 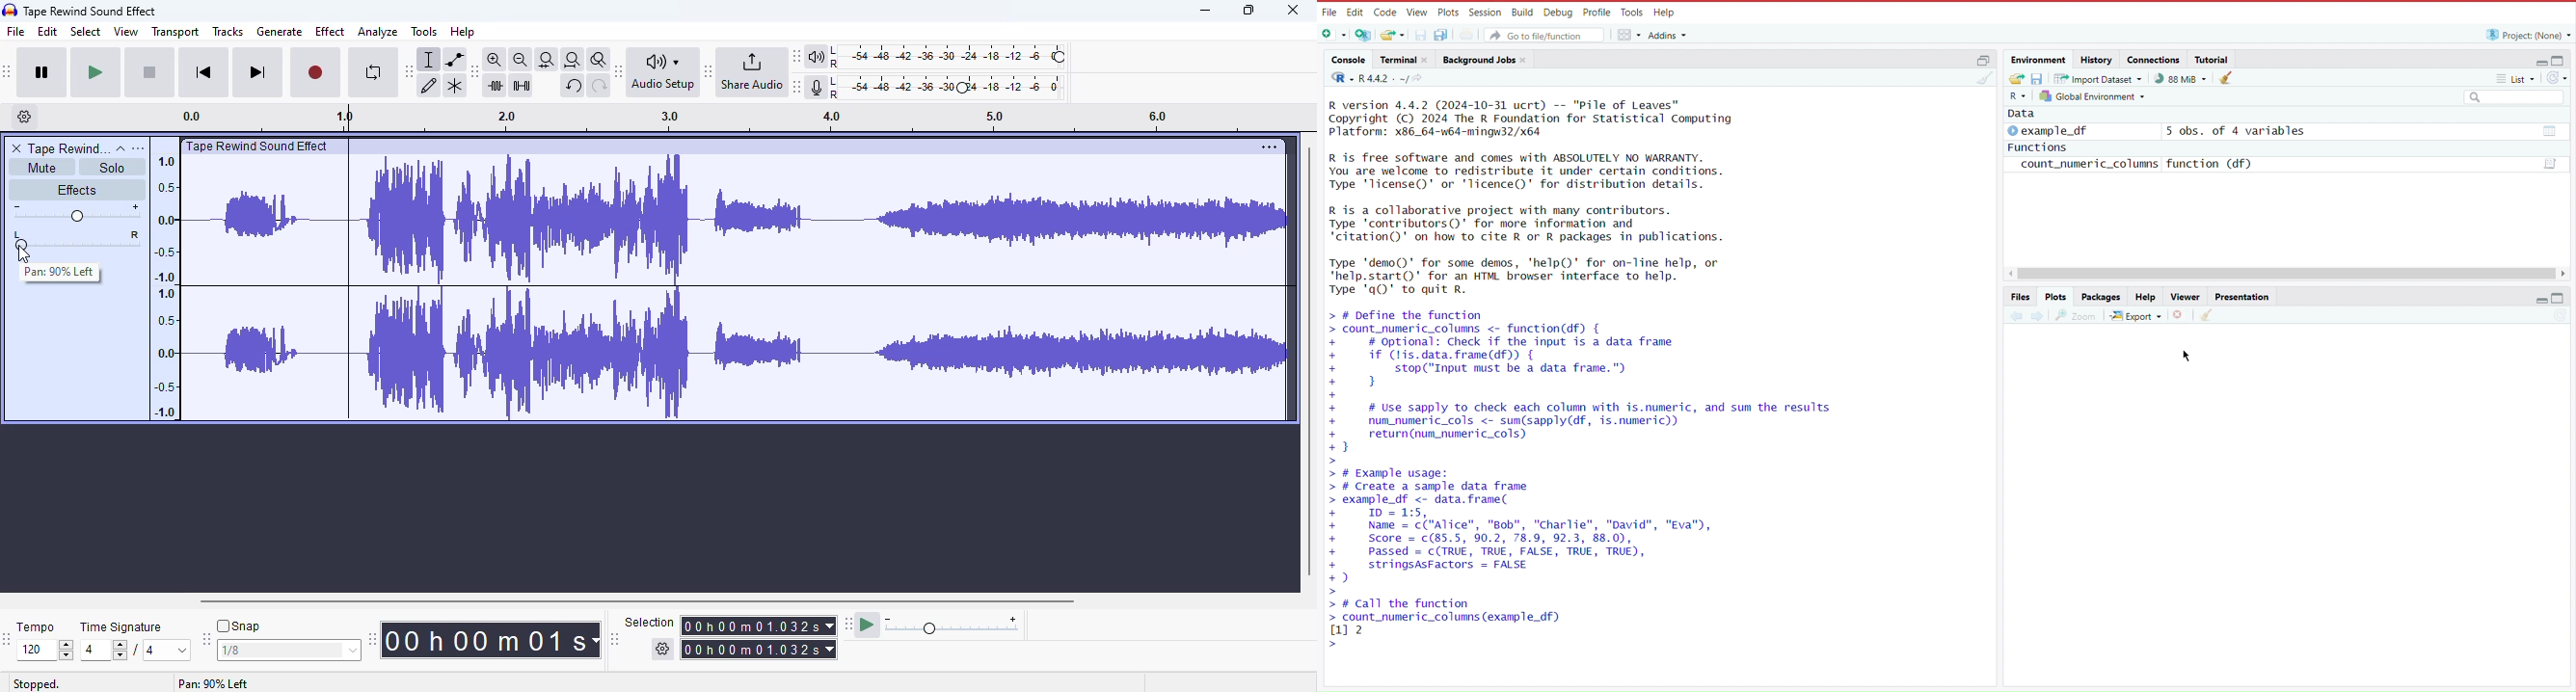 I want to click on draw tool, so click(x=429, y=87).